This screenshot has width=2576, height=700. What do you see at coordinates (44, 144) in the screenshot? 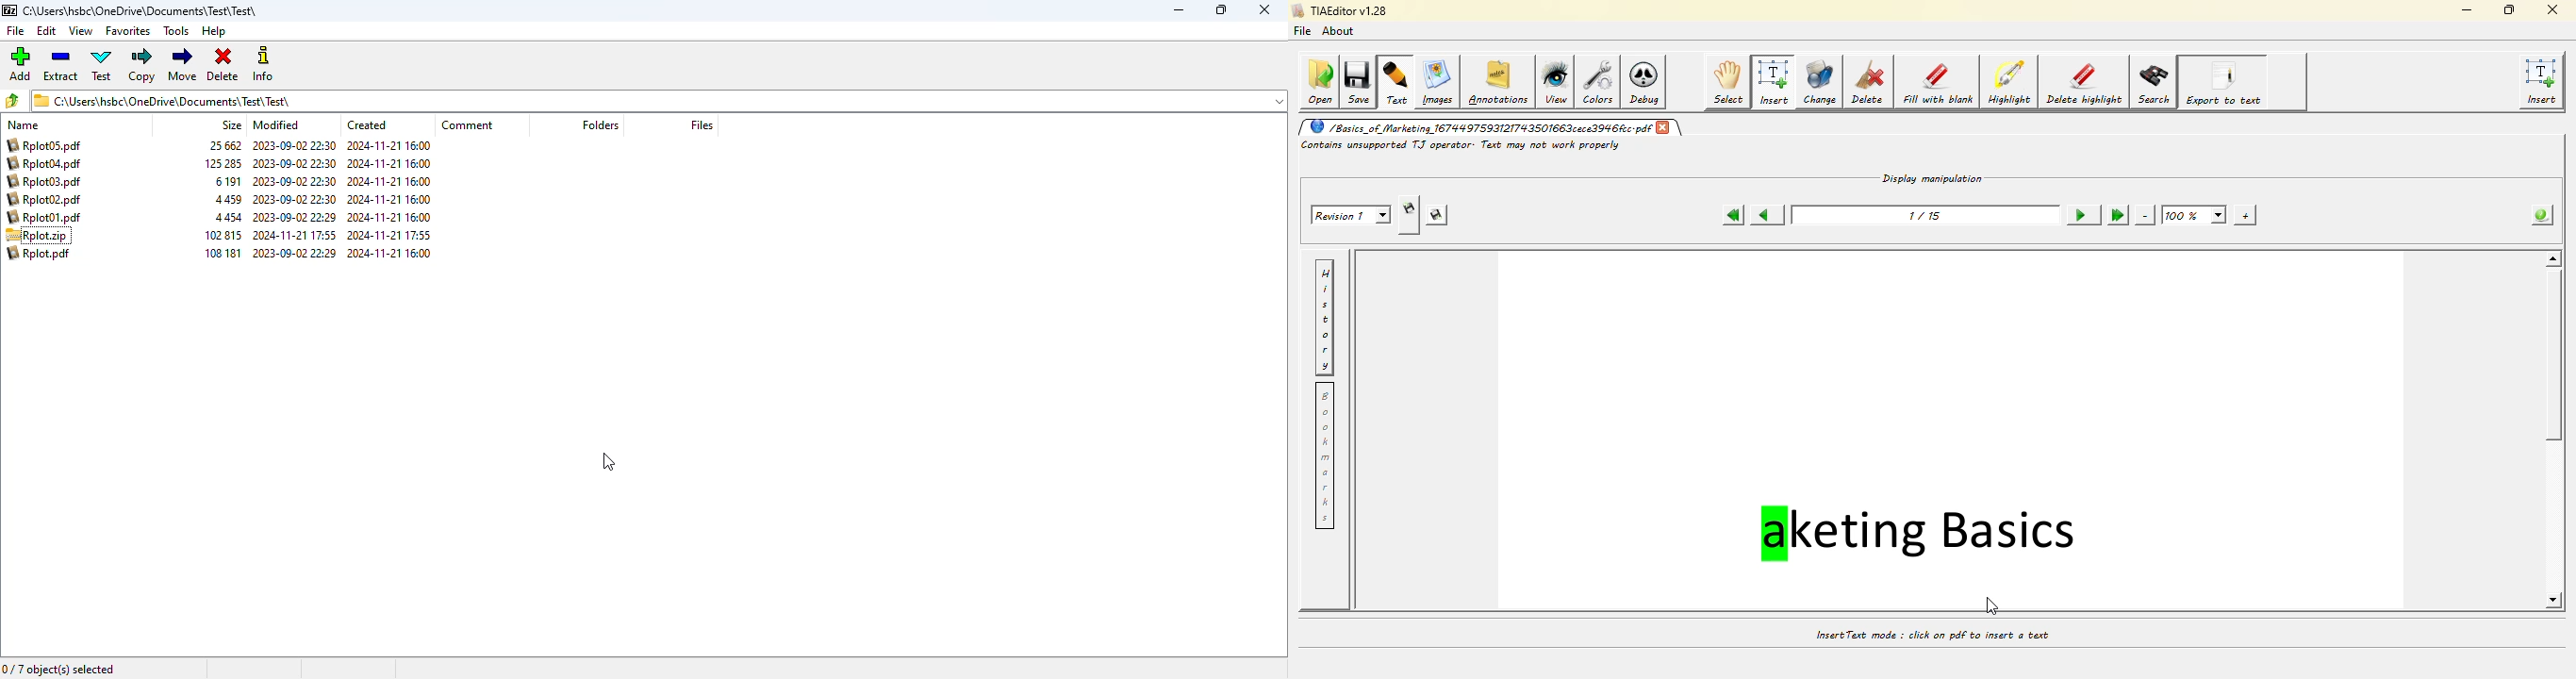
I see `Rplot05.pdf` at bounding box center [44, 144].